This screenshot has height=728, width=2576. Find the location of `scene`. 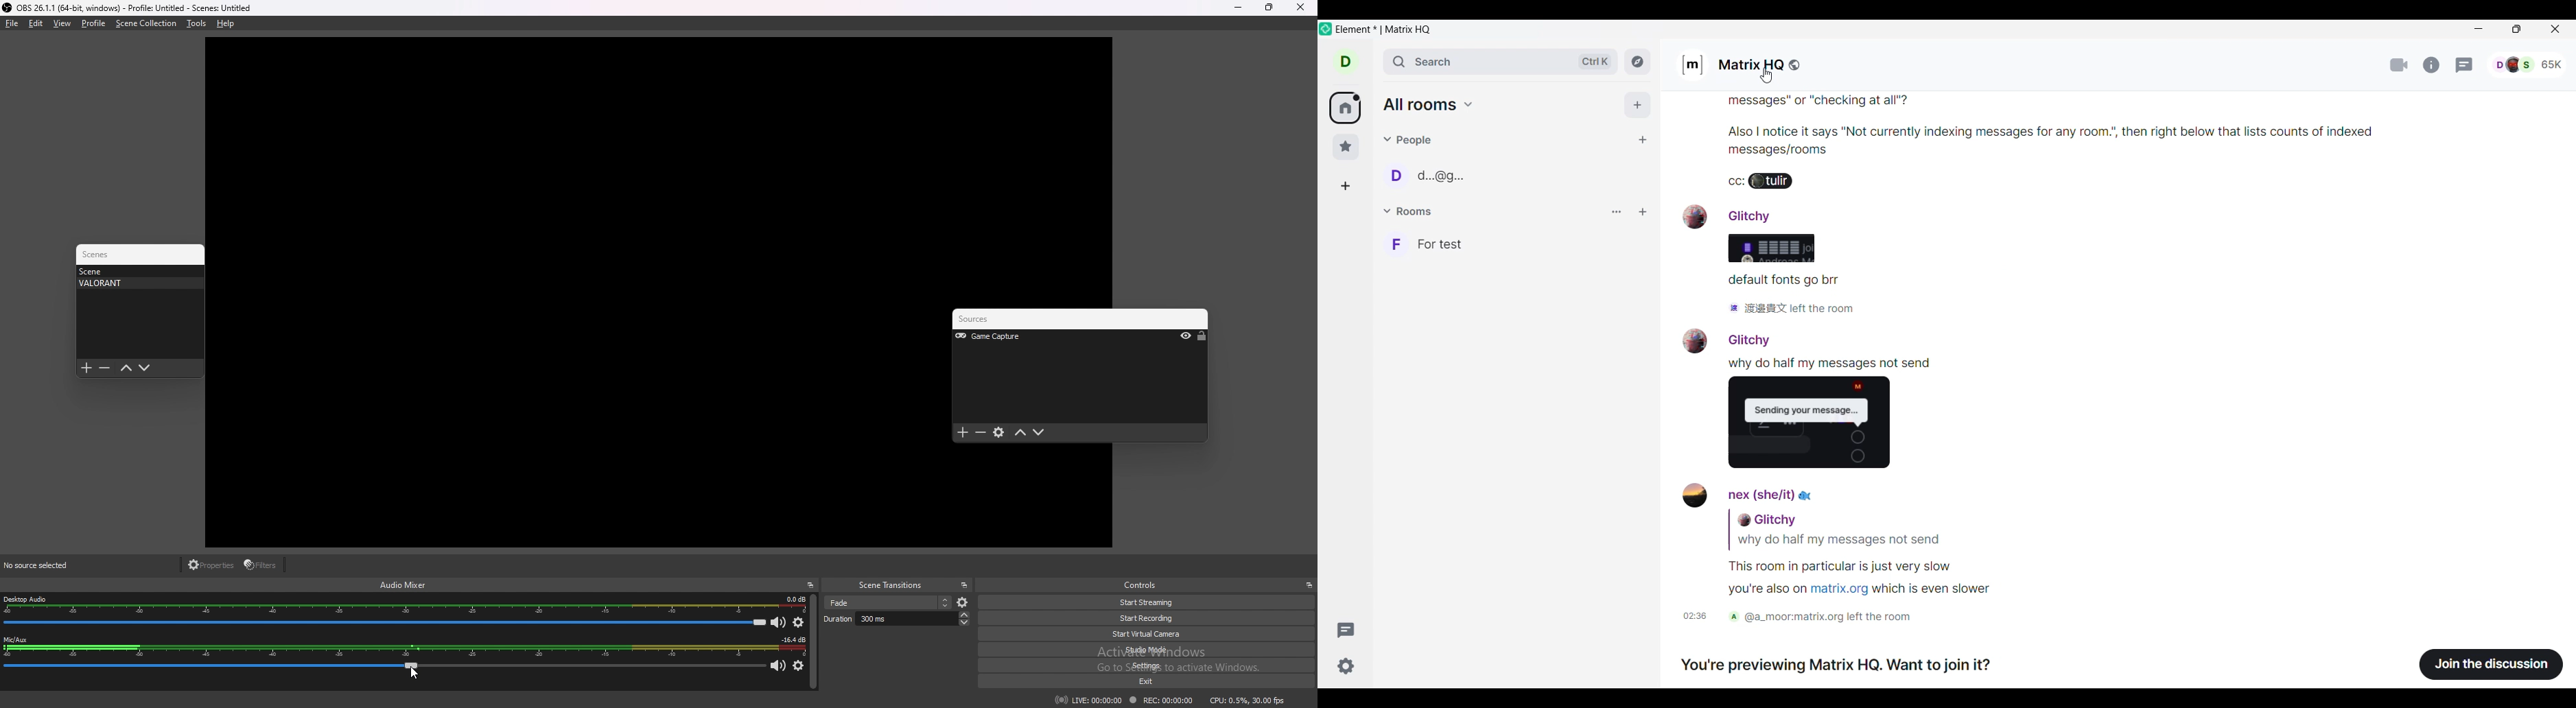

scene is located at coordinates (136, 271).